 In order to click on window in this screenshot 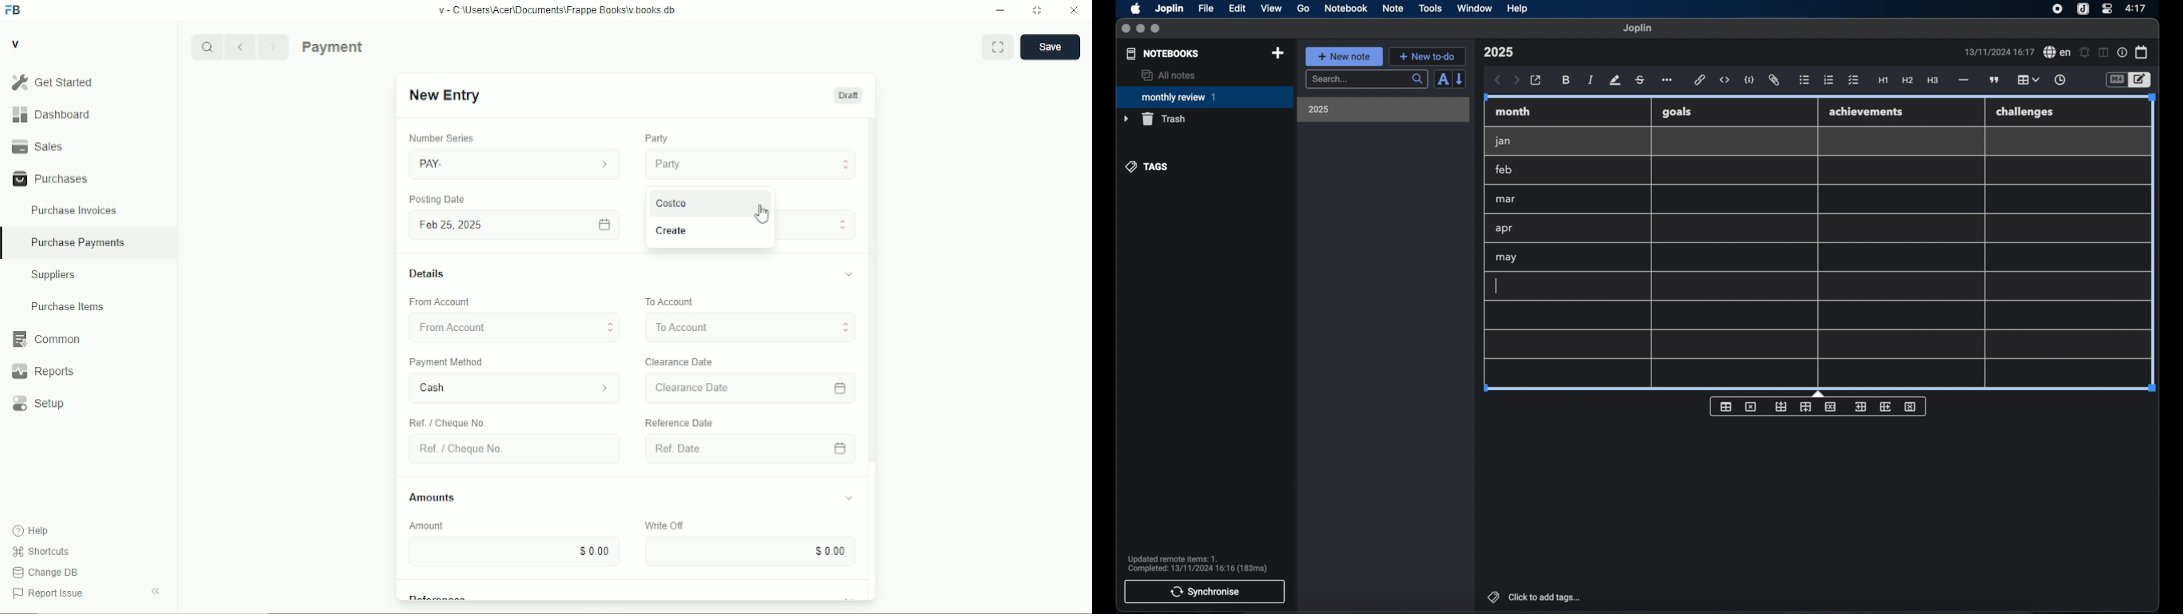, I will do `click(1475, 8)`.